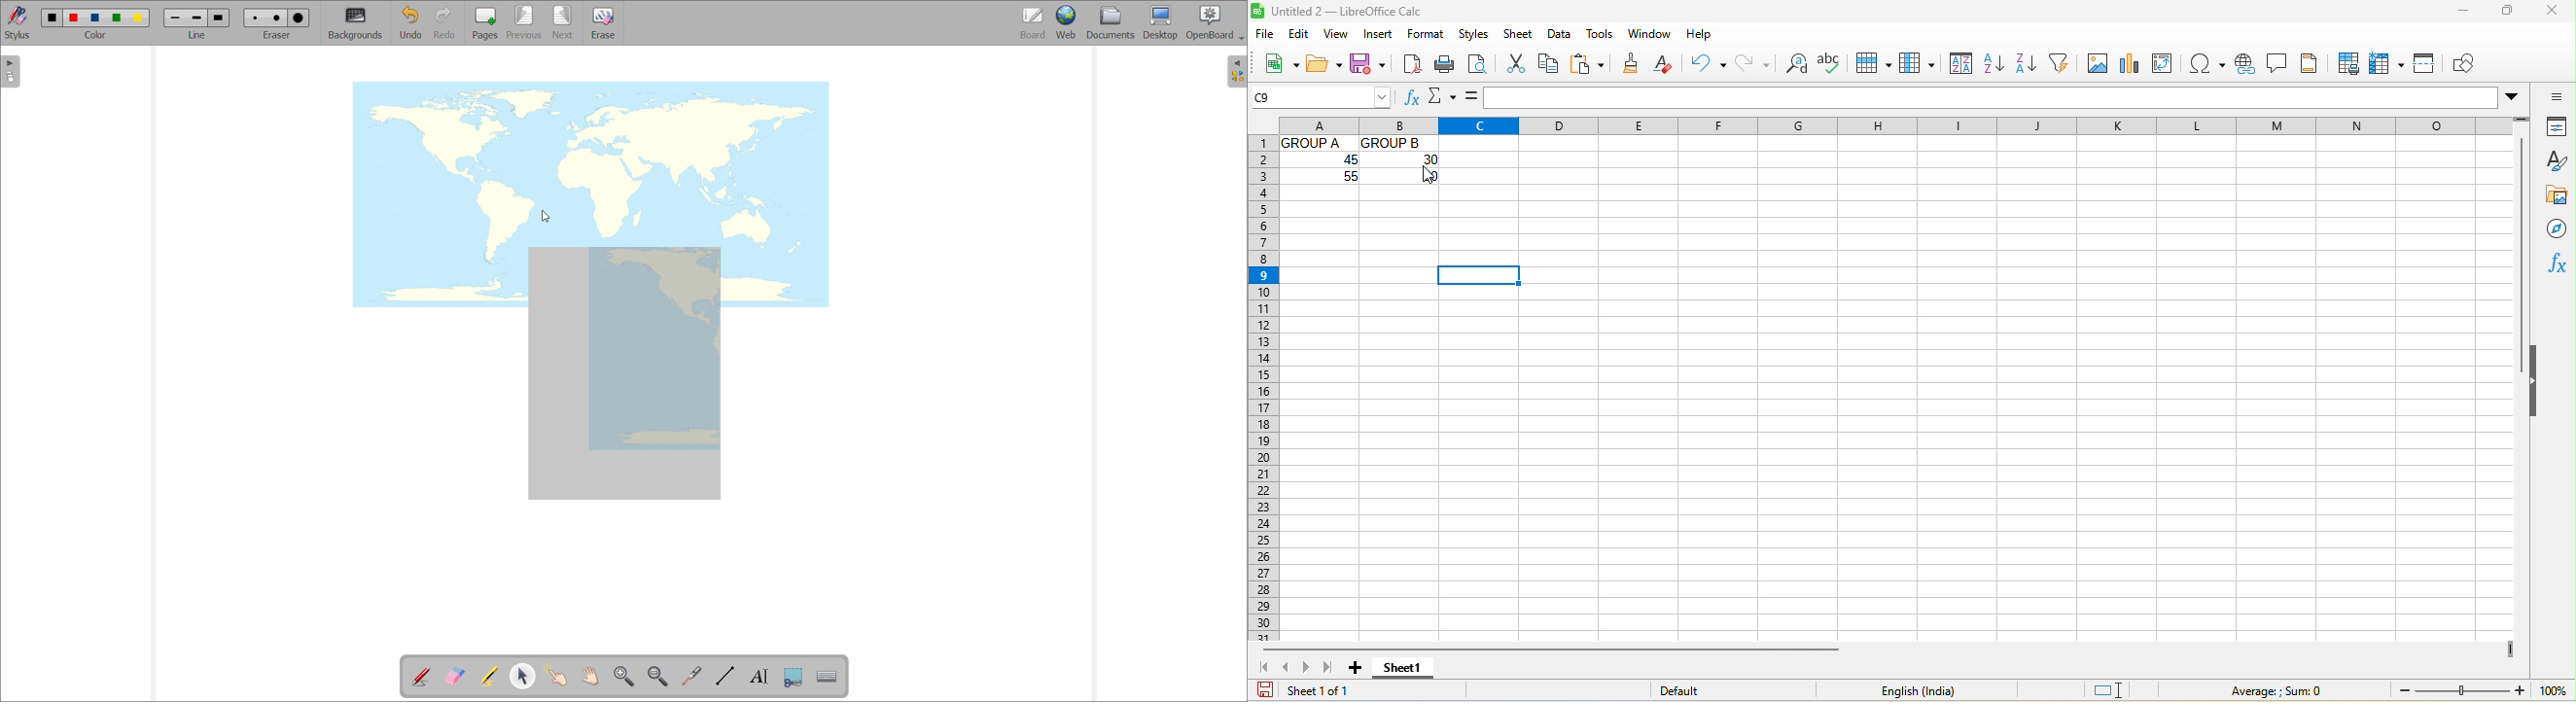  I want to click on drag to view more columns, so click(2515, 650).